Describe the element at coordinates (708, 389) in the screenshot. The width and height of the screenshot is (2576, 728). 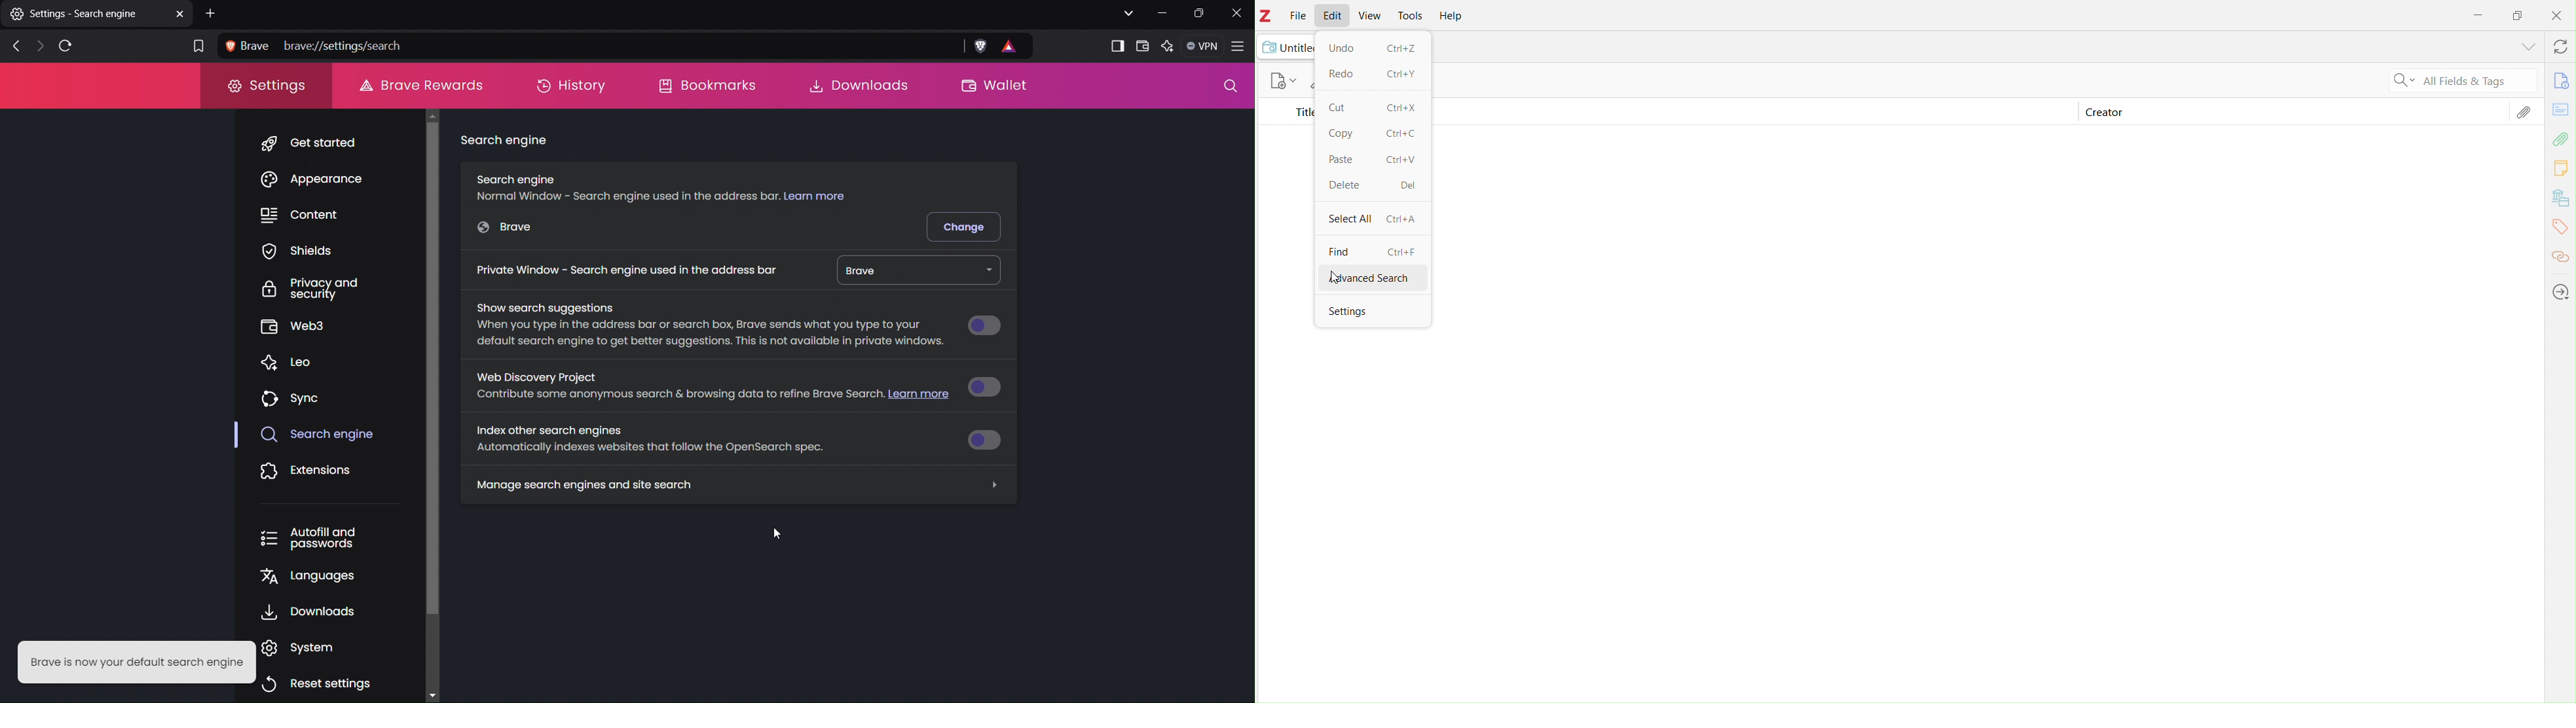
I see `Web Discovery Project` at that location.